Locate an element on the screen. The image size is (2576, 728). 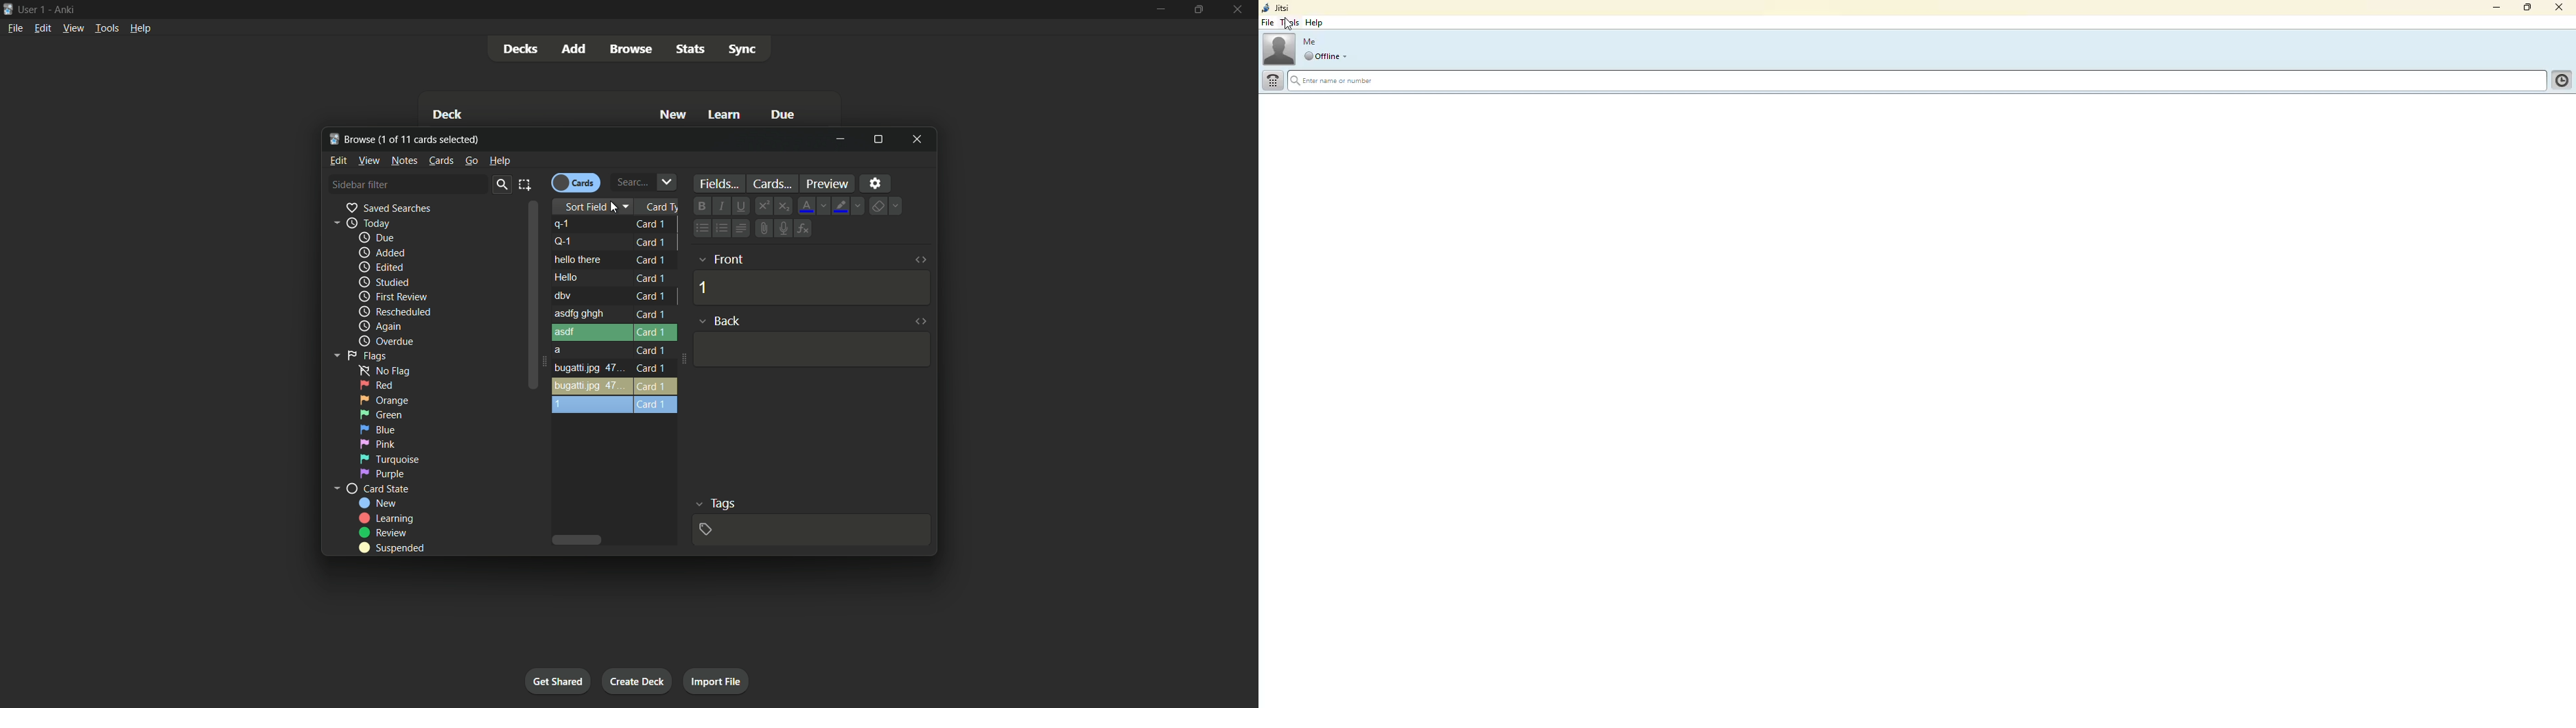
search is located at coordinates (498, 185).